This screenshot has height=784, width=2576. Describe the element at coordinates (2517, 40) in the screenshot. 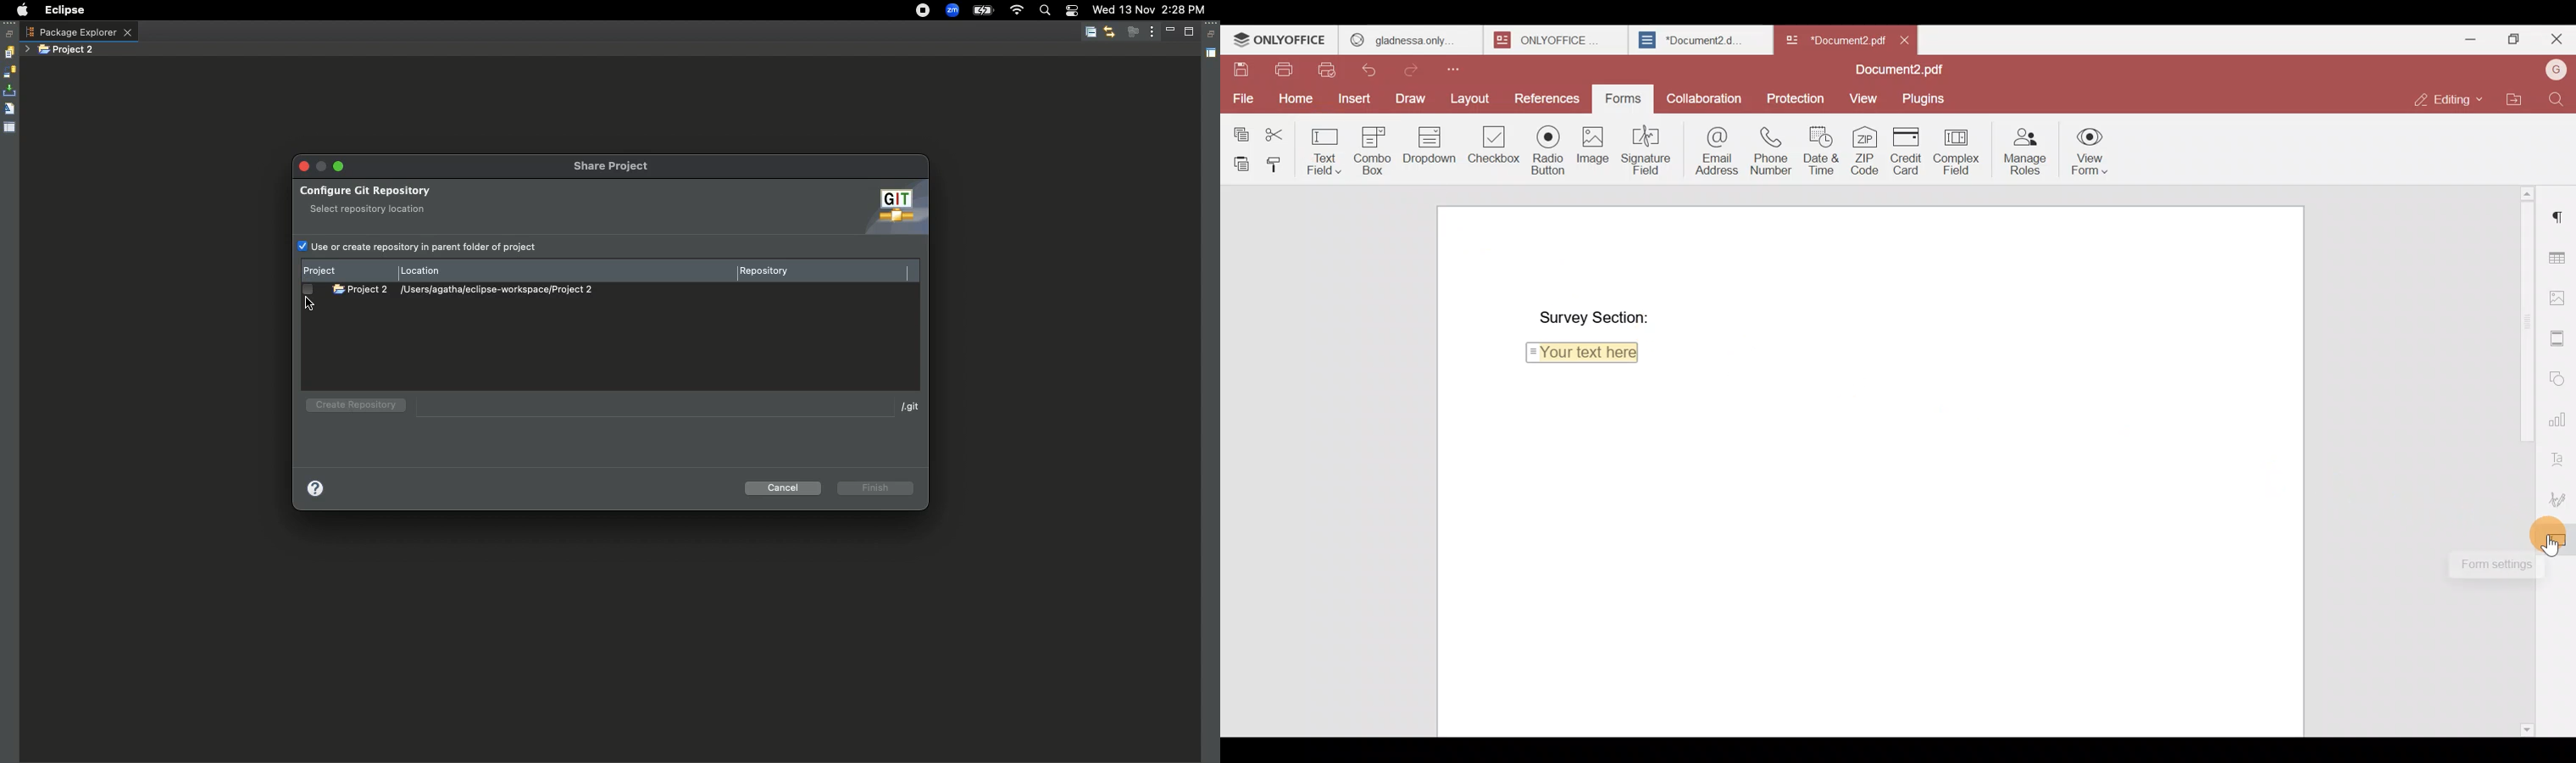

I see `Maximize` at that location.